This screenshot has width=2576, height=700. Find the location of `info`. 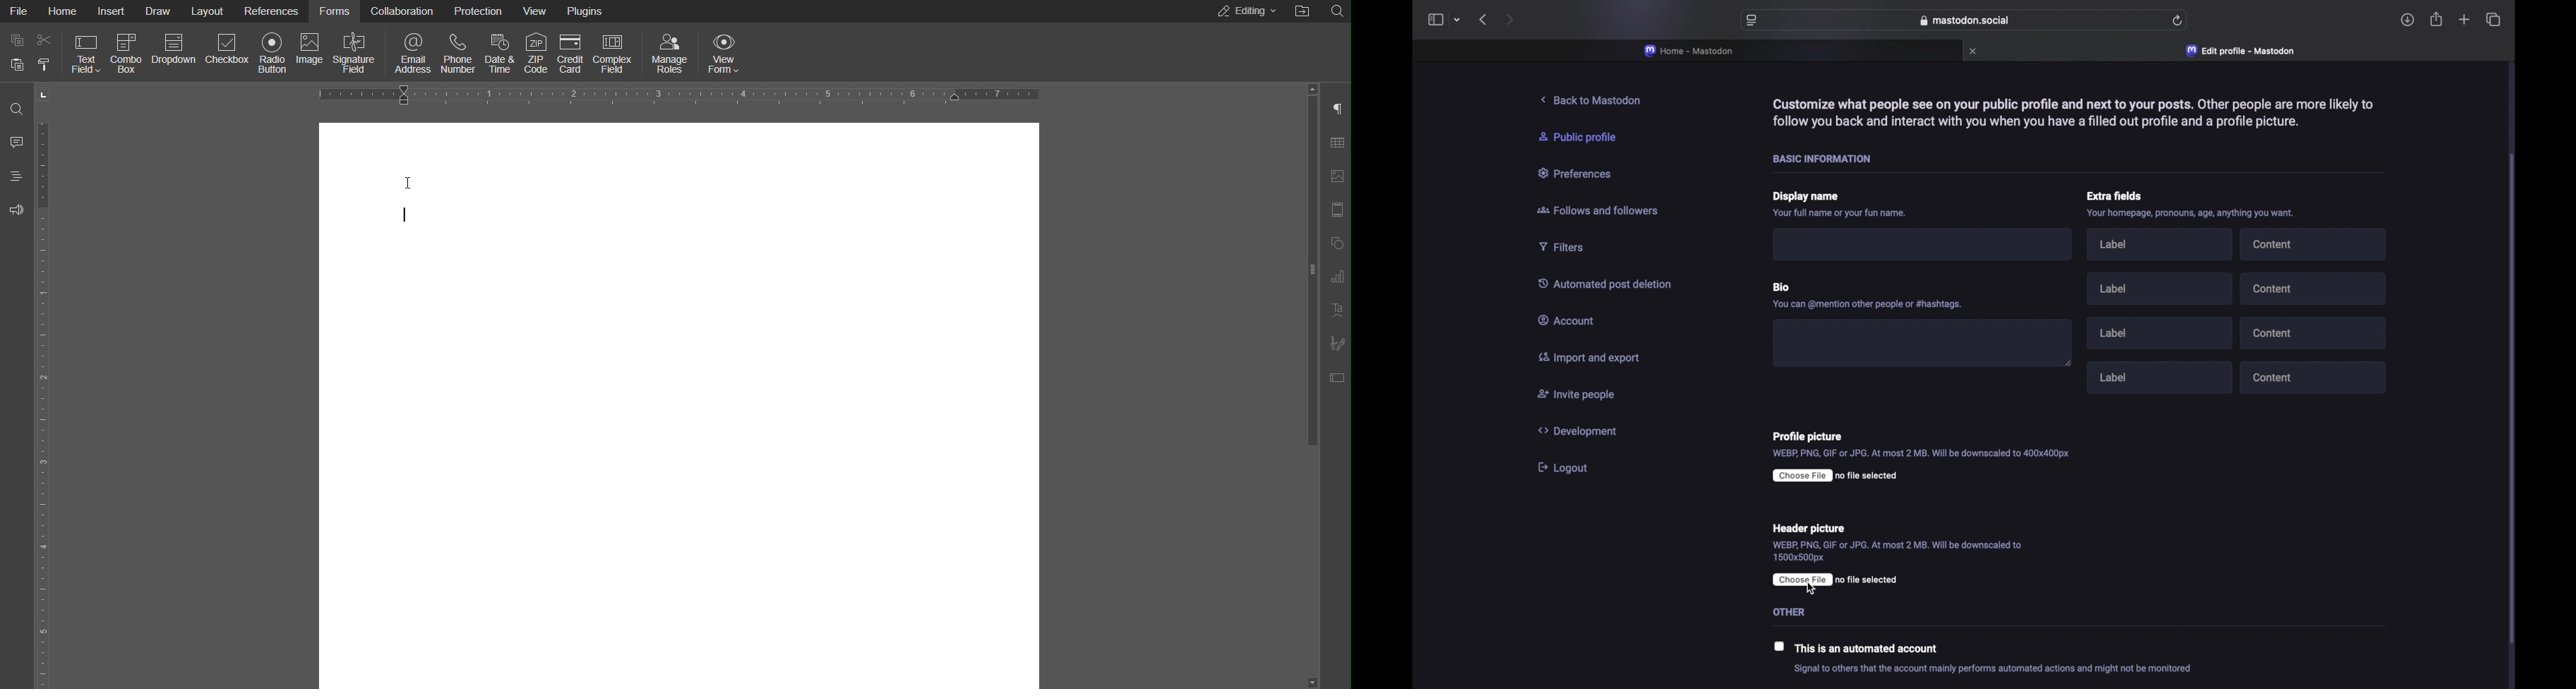

info is located at coordinates (1841, 214).